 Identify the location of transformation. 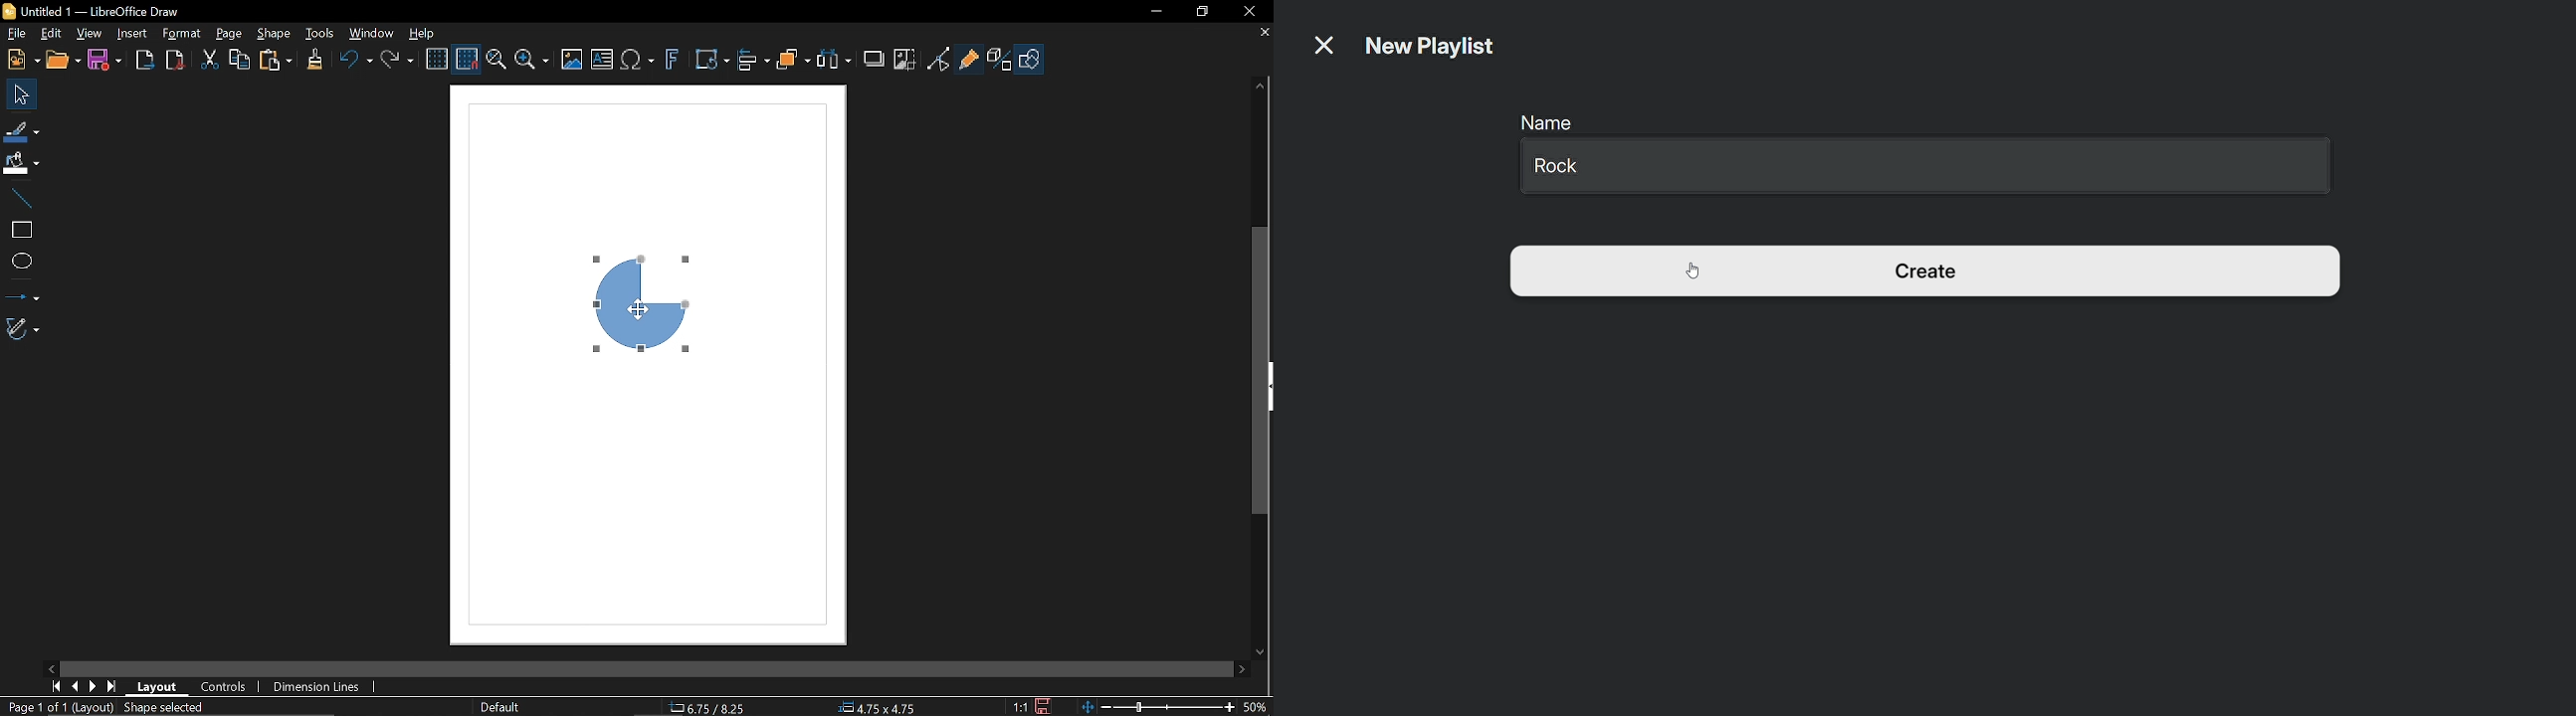
(711, 61).